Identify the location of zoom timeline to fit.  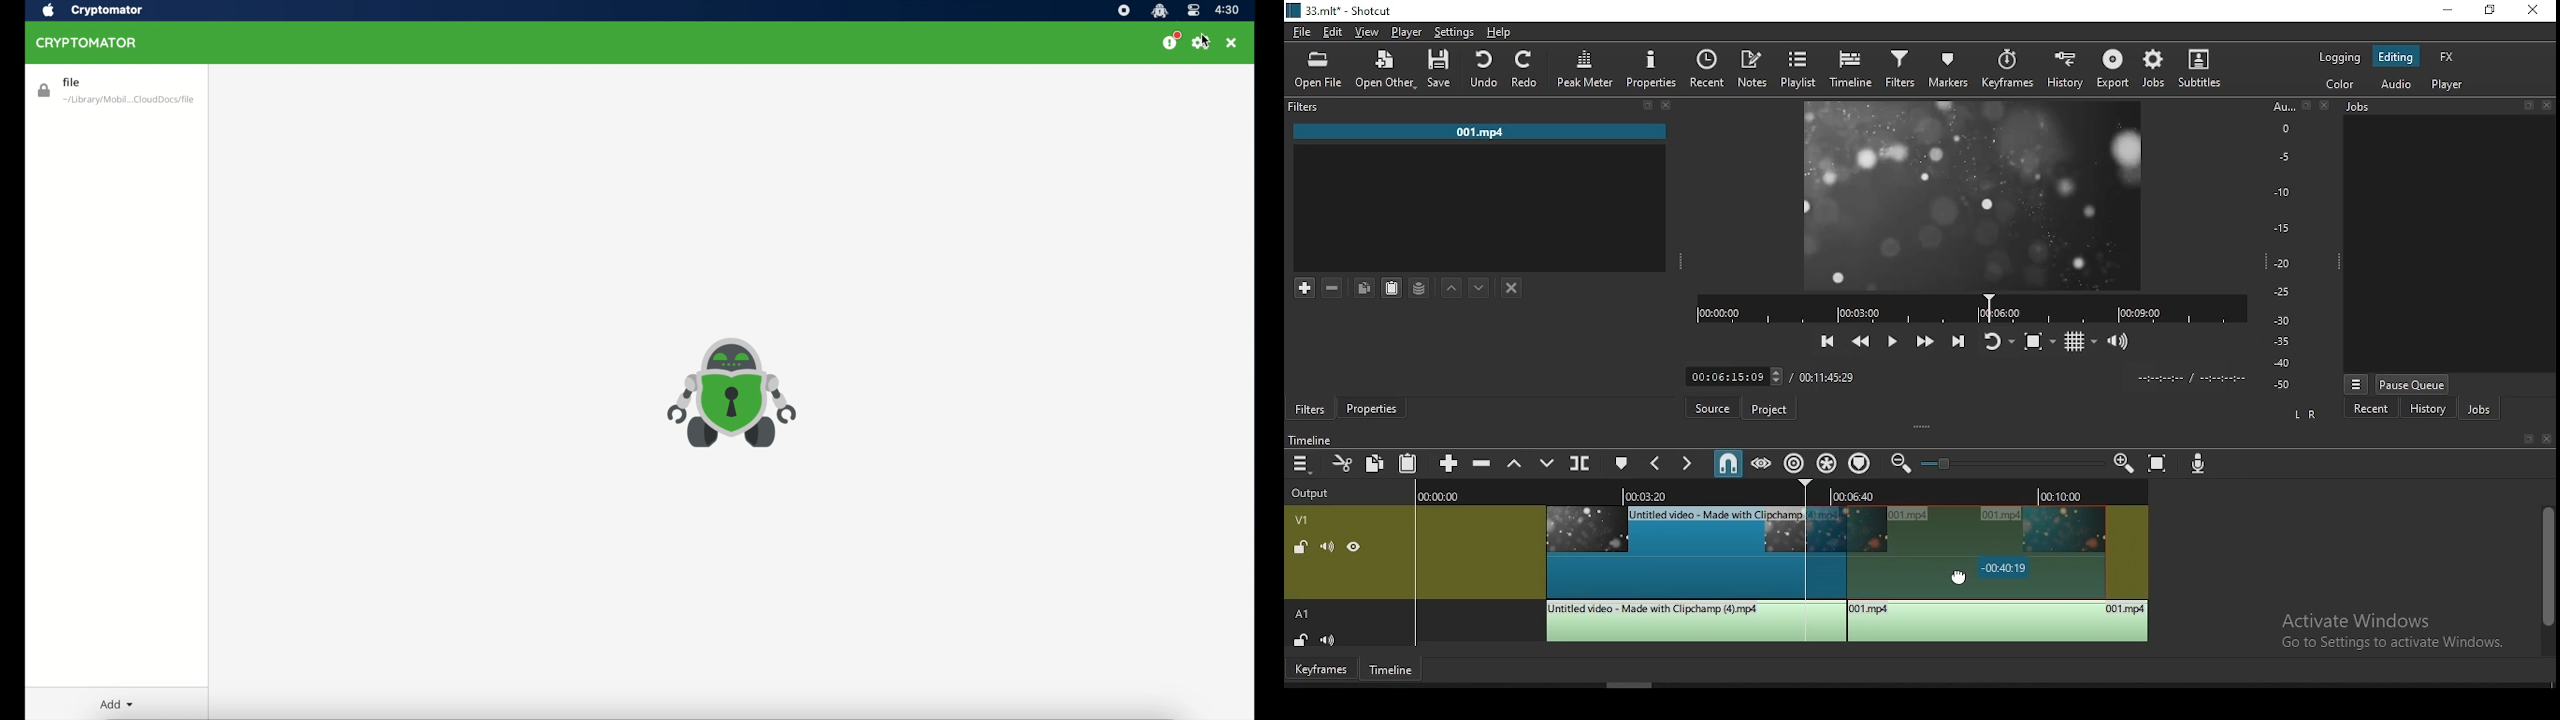
(2164, 464).